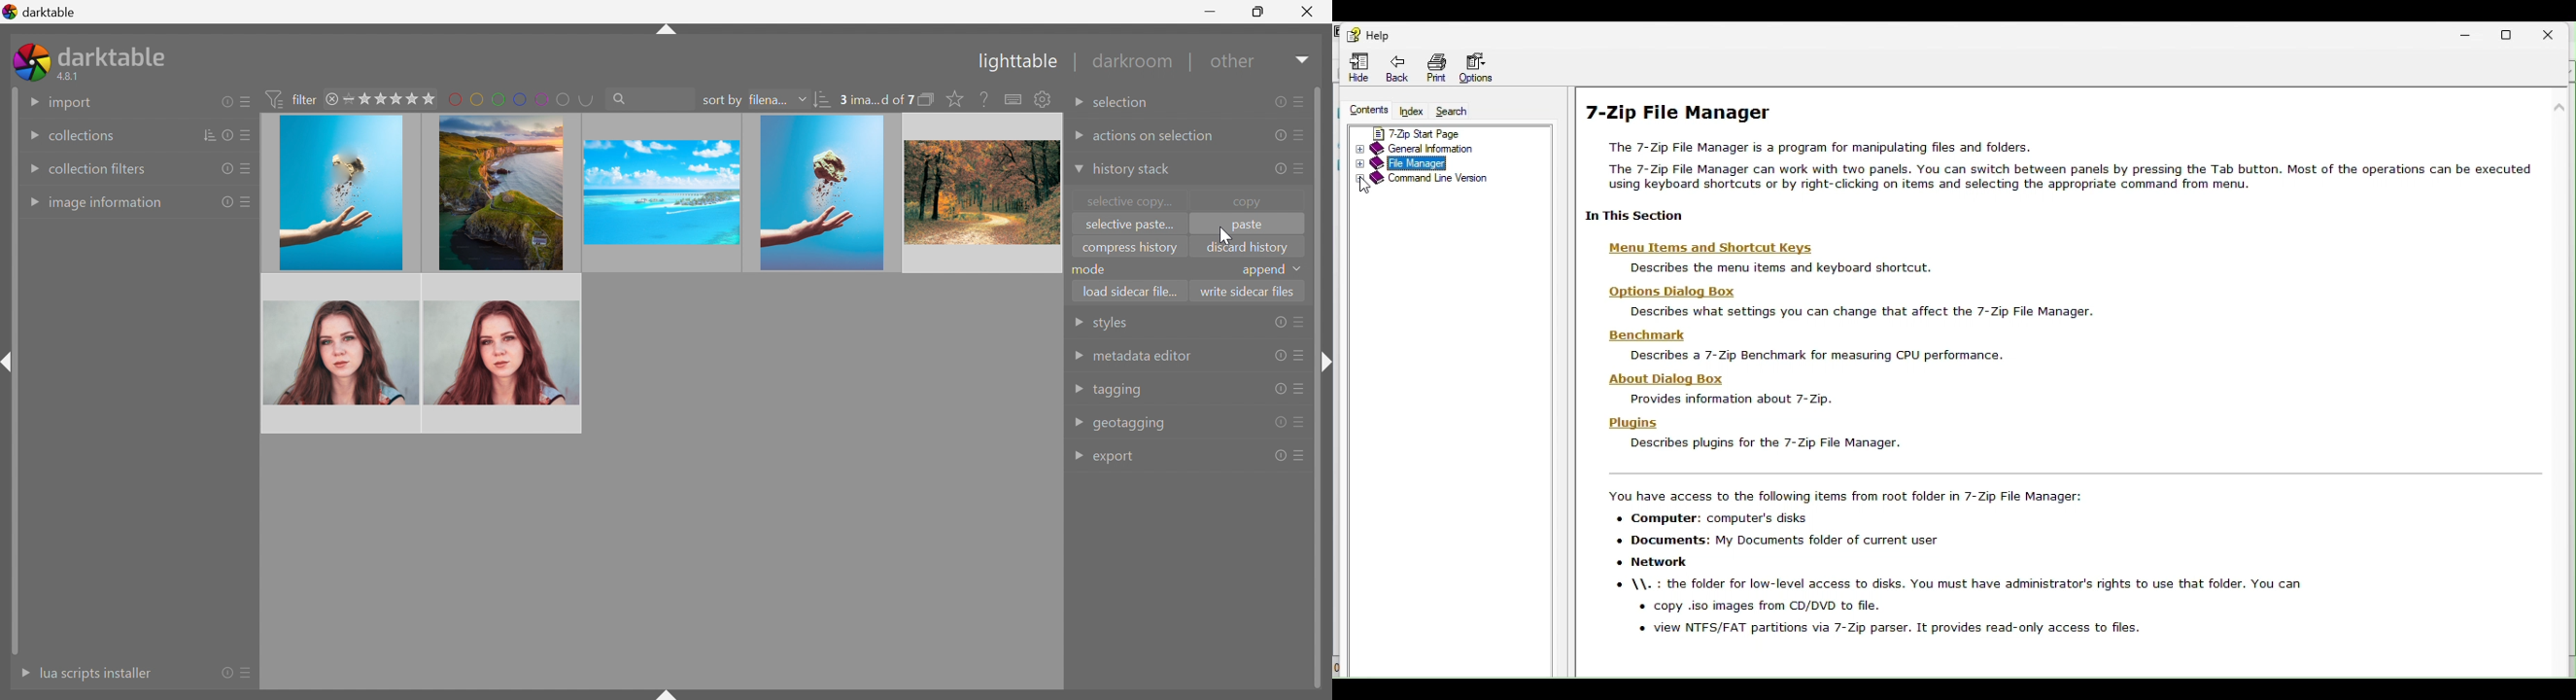 This screenshot has width=2576, height=700. What do you see at coordinates (1131, 201) in the screenshot?
I see `selective copy...` at bounding box center [1131, 201].